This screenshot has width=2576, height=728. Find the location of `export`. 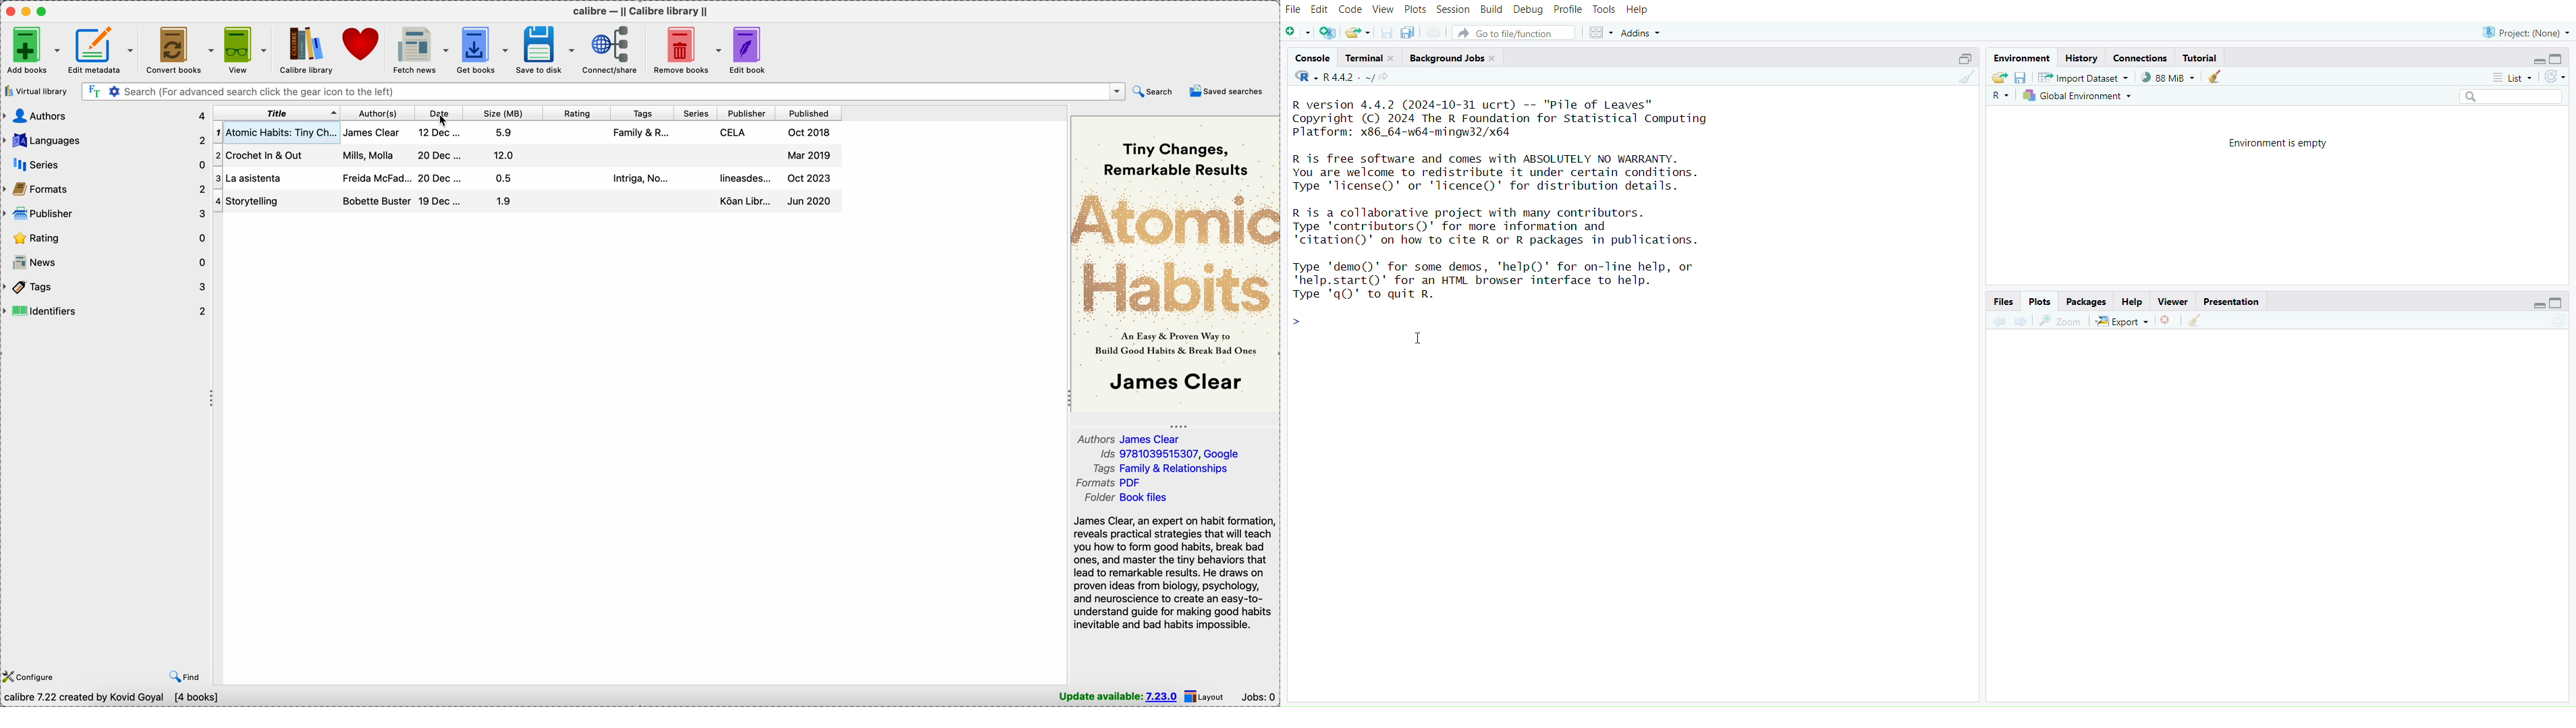

export is located at coordinates (2123, 322).